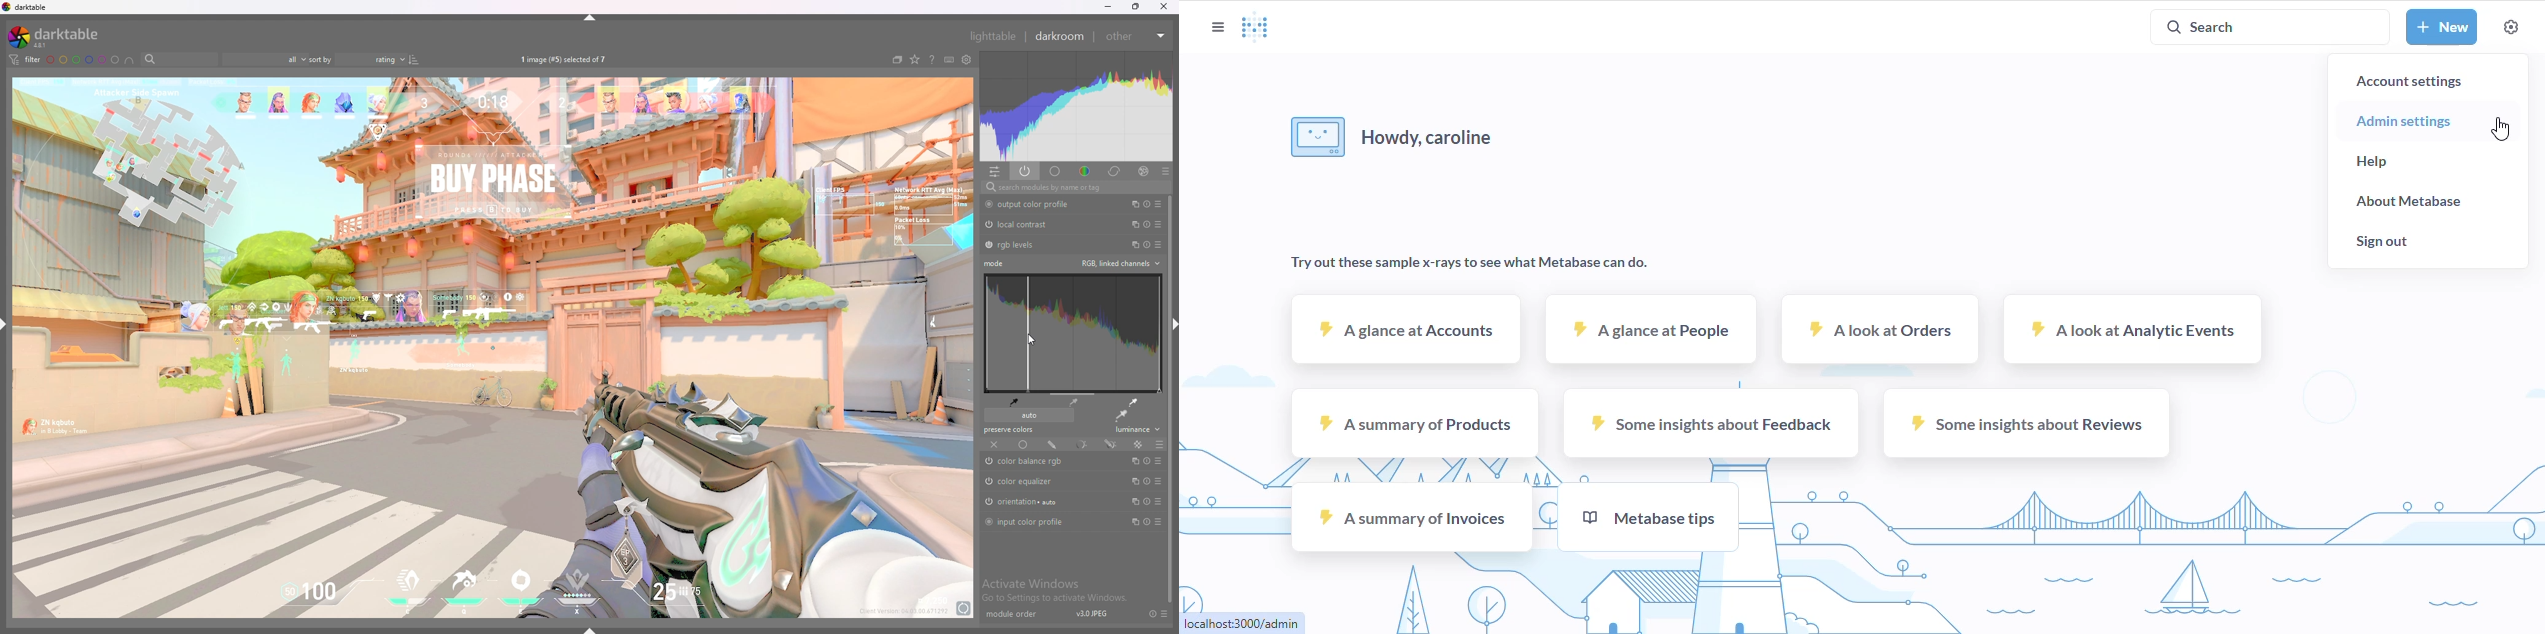 The image size is (2548, 644). What do you see at coordinates (1076, 106) in the screenshot?
I see `heat map` at bounding box center [1076, 106].